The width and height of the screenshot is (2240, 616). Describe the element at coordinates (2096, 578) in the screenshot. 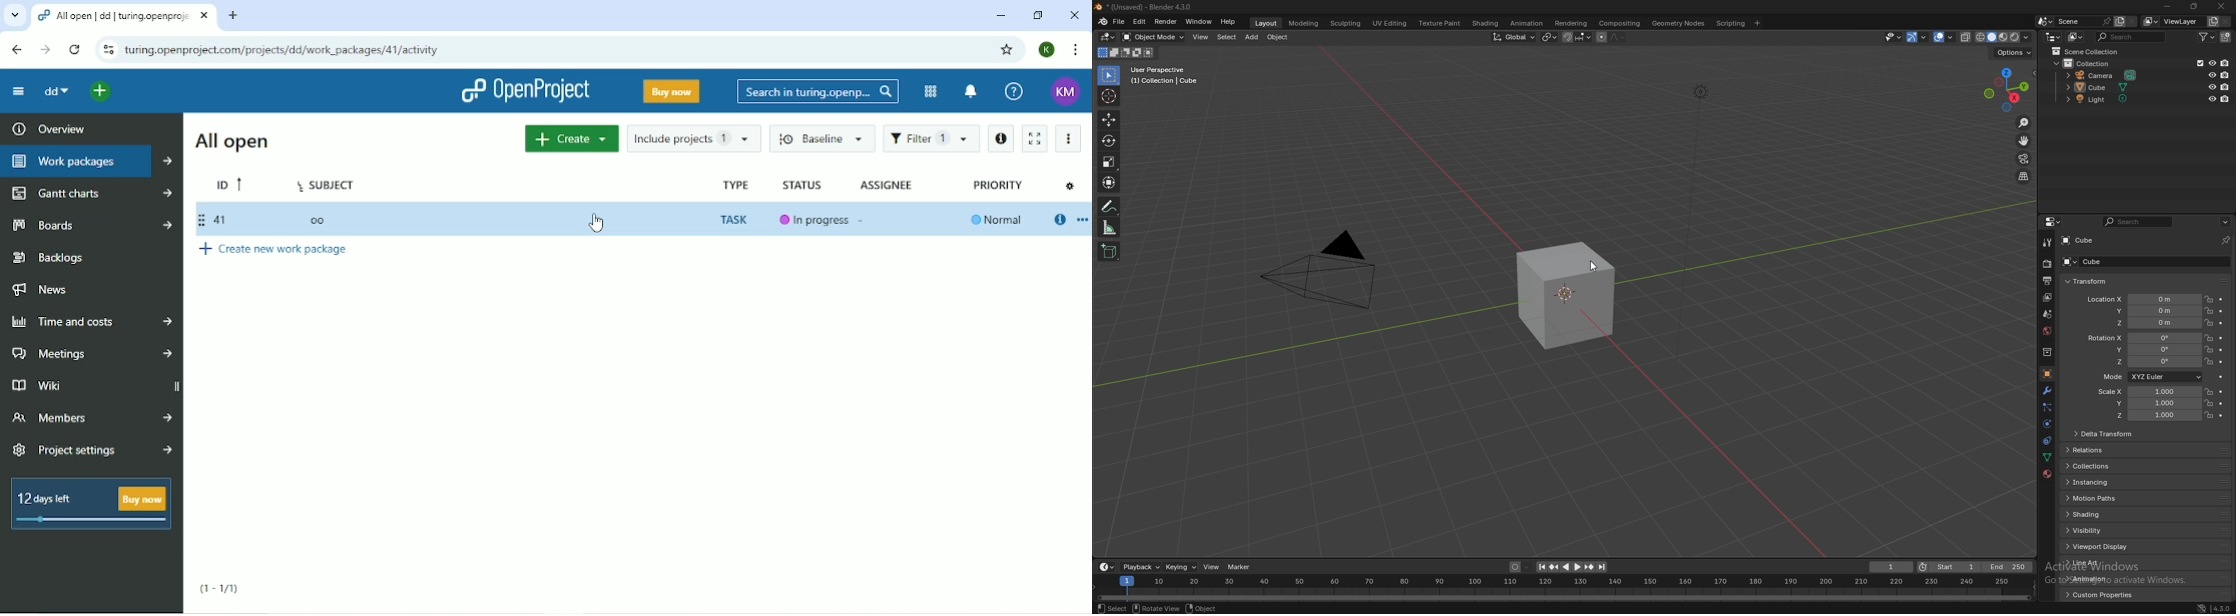

I see `animation` at that location.